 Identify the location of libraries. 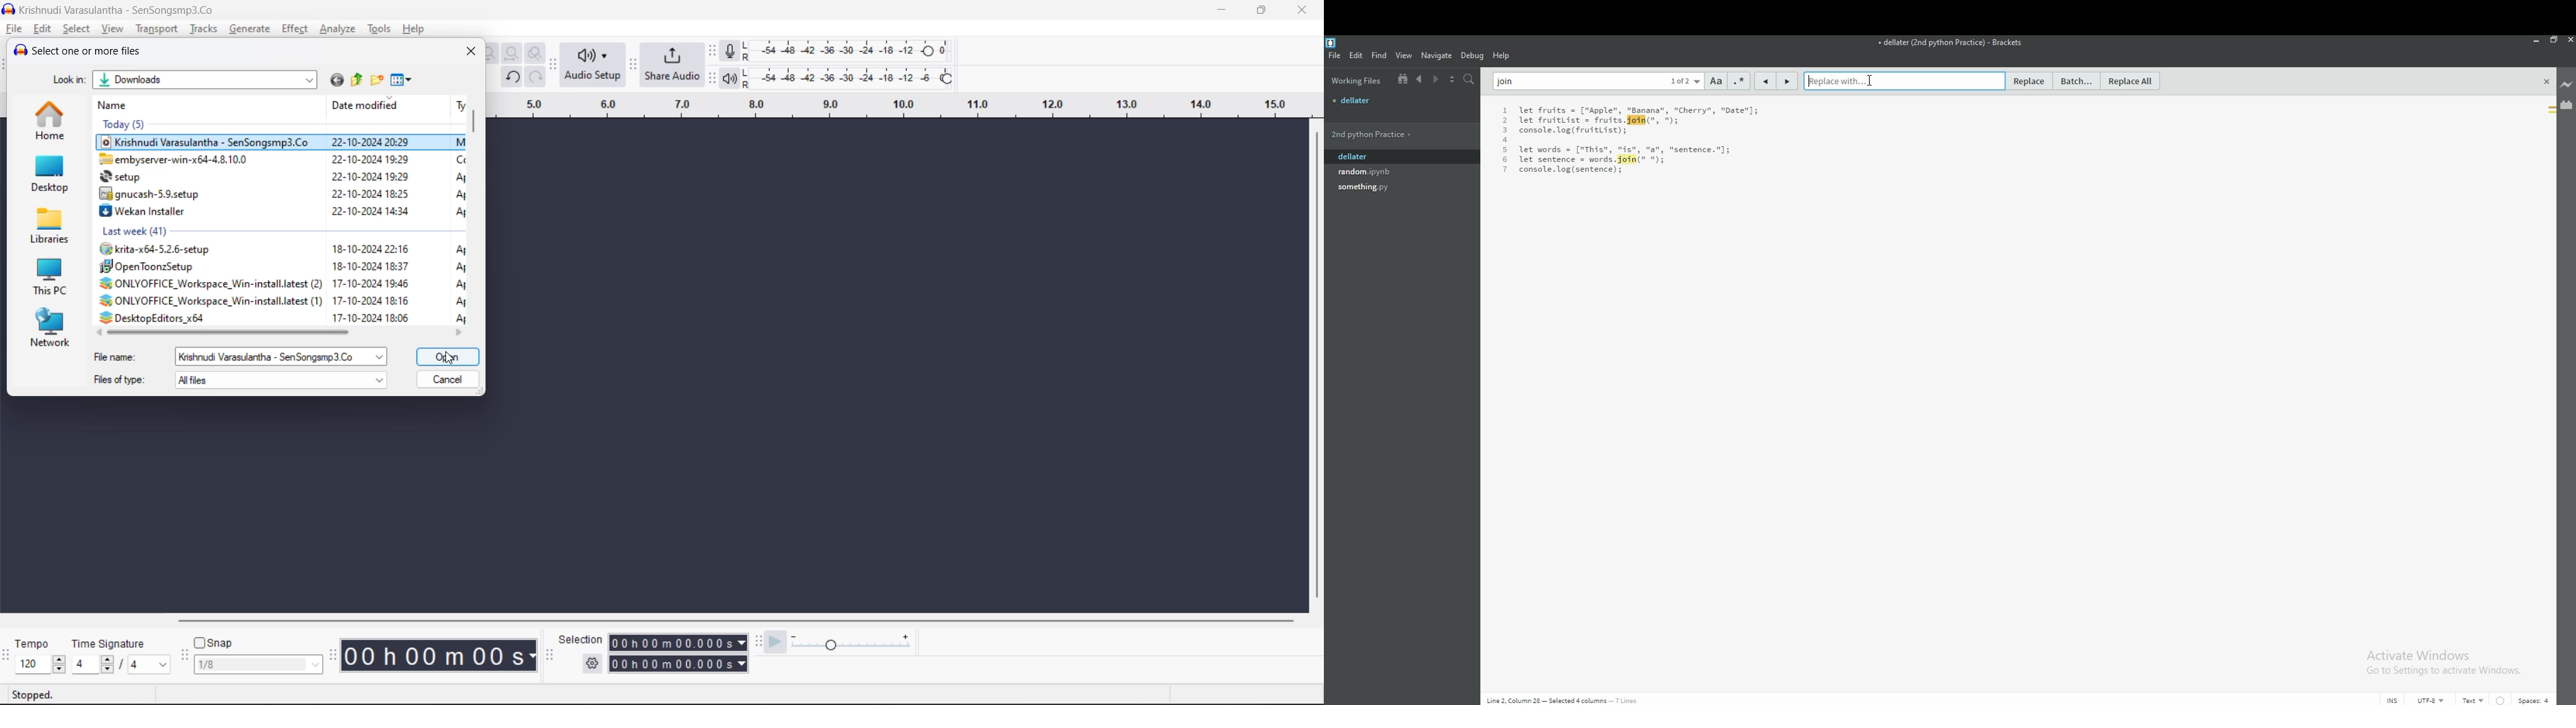
(54, 225).